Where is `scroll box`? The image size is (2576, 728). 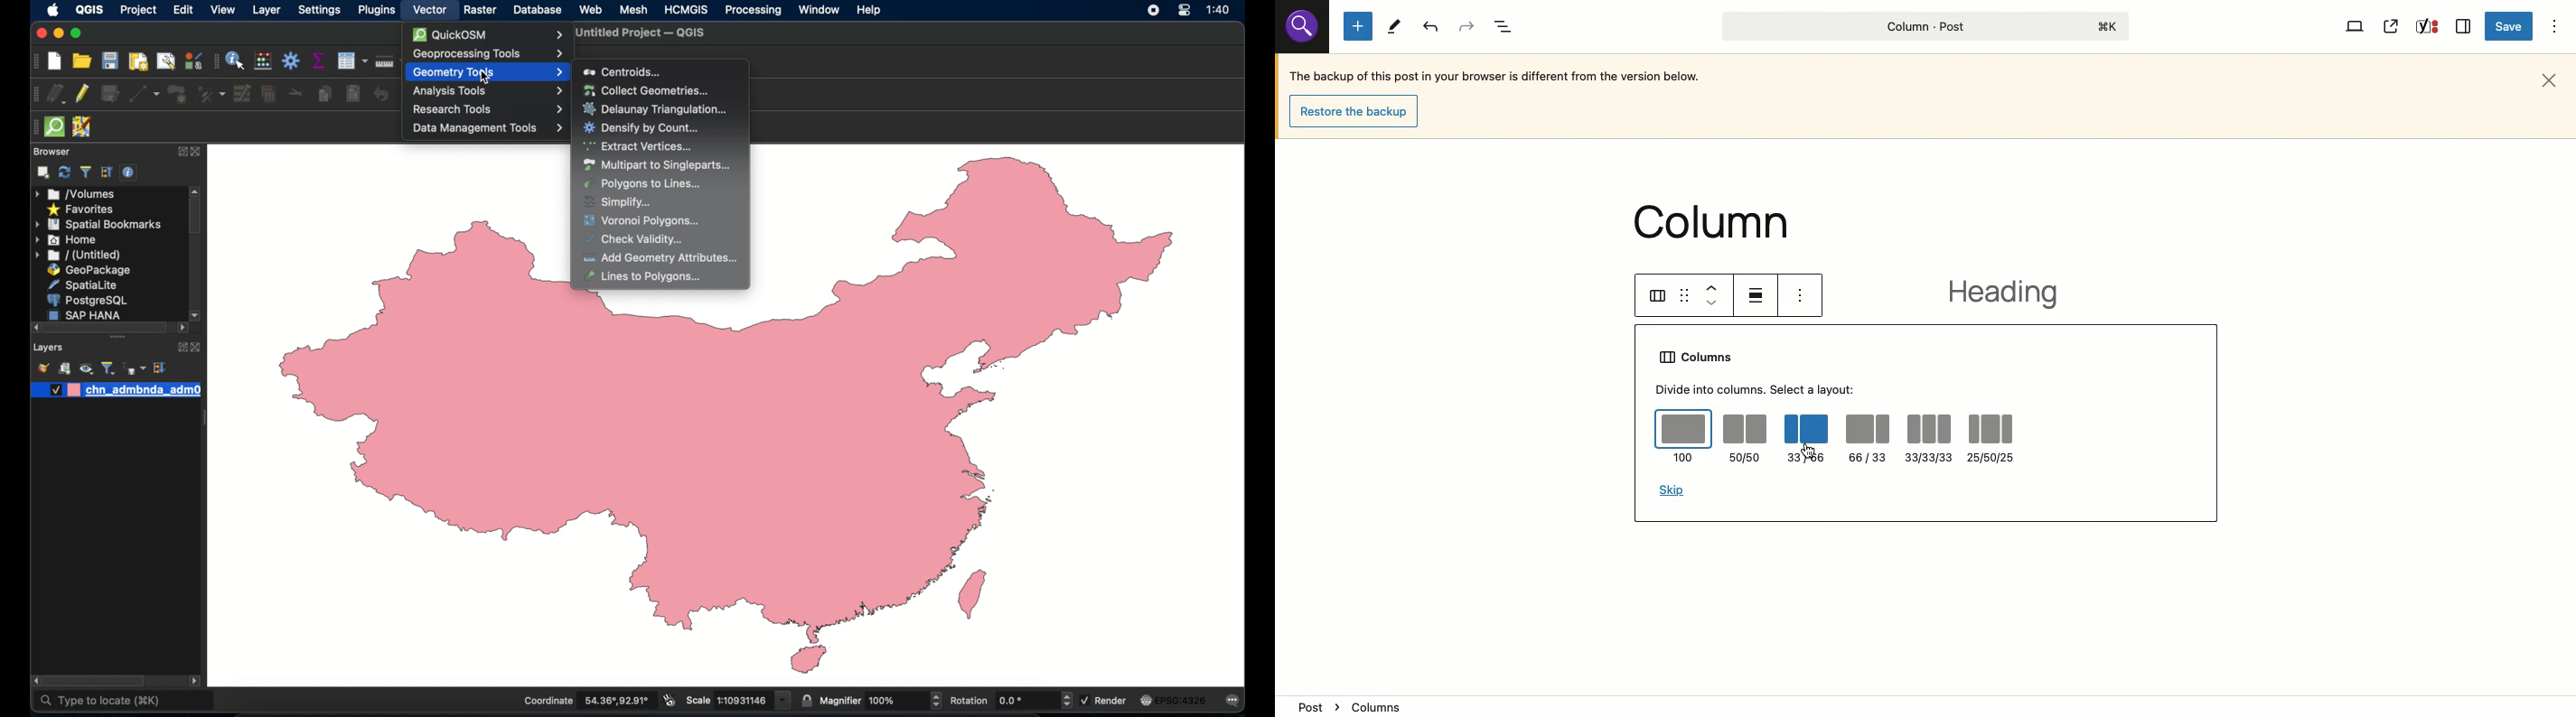 scroll box is located at coordinates (104, 327).